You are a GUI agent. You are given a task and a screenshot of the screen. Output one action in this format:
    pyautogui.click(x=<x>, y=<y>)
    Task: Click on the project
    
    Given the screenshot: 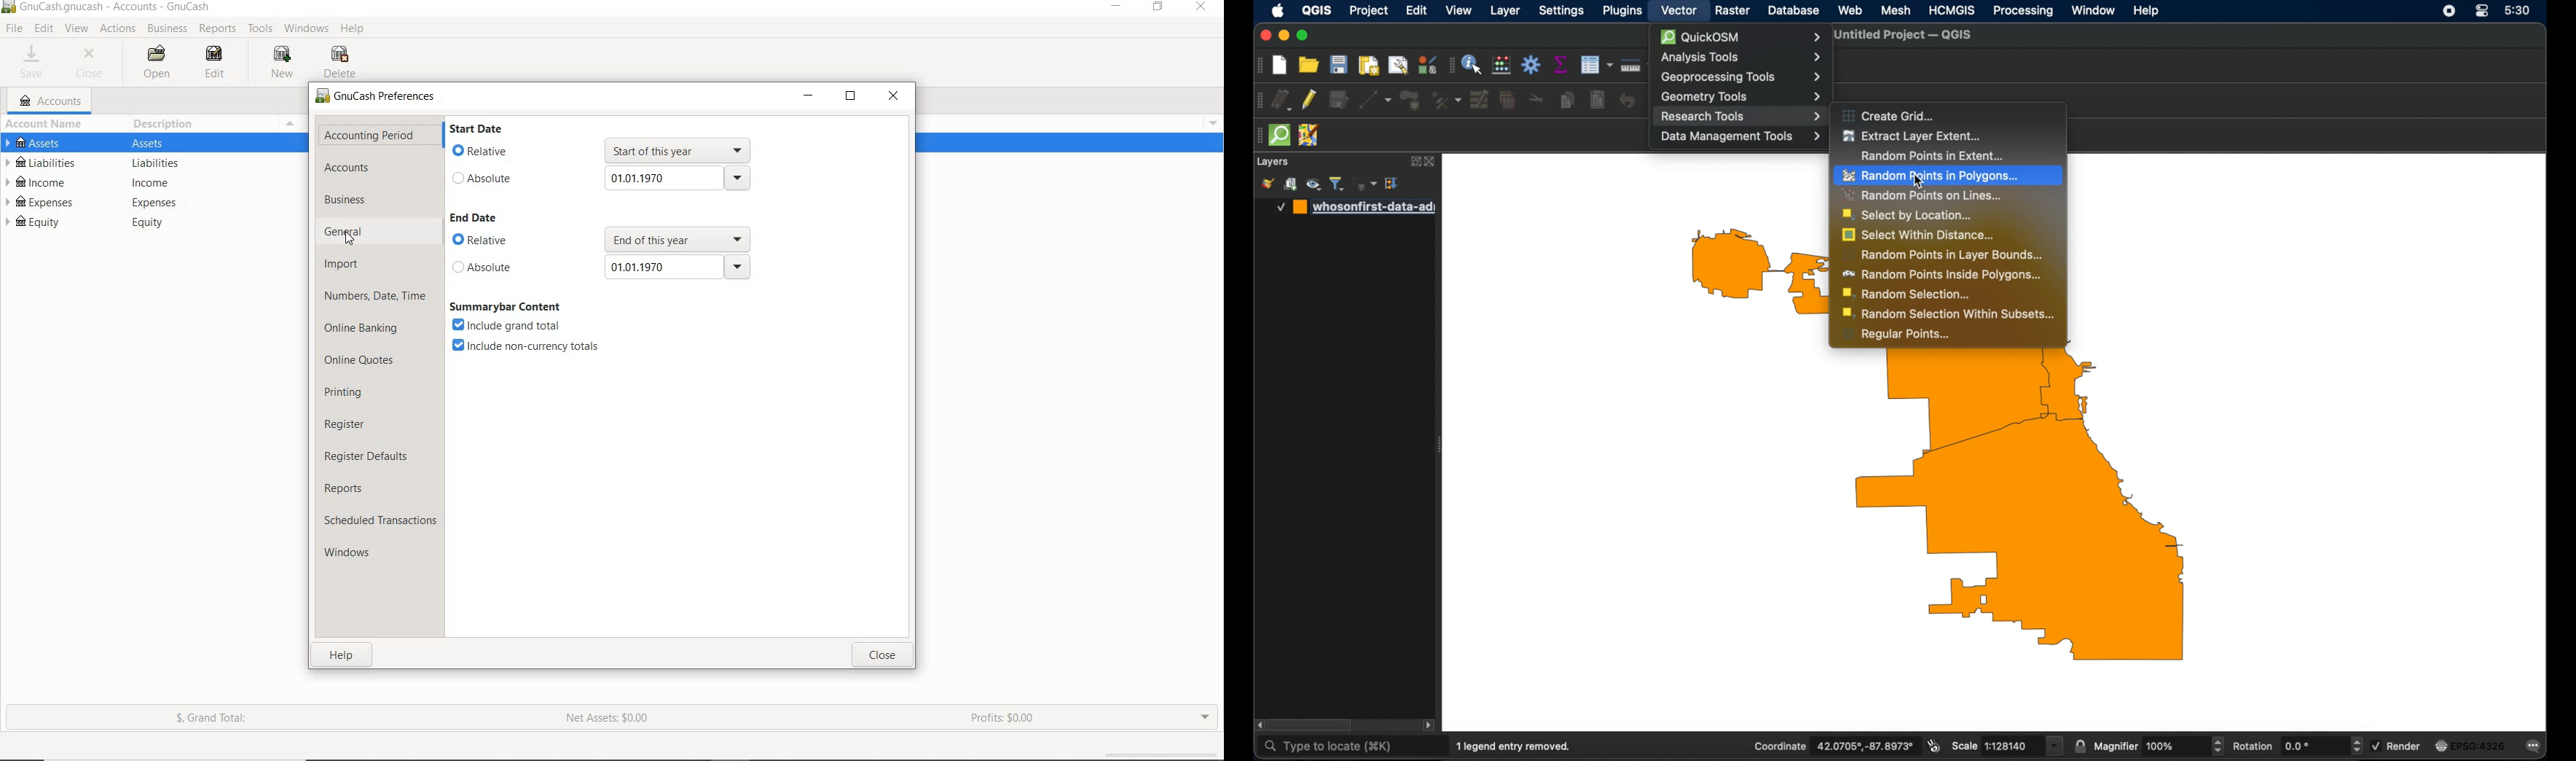 What is the action you would take?
    pyautogui.click(x=1368, y=11)
    